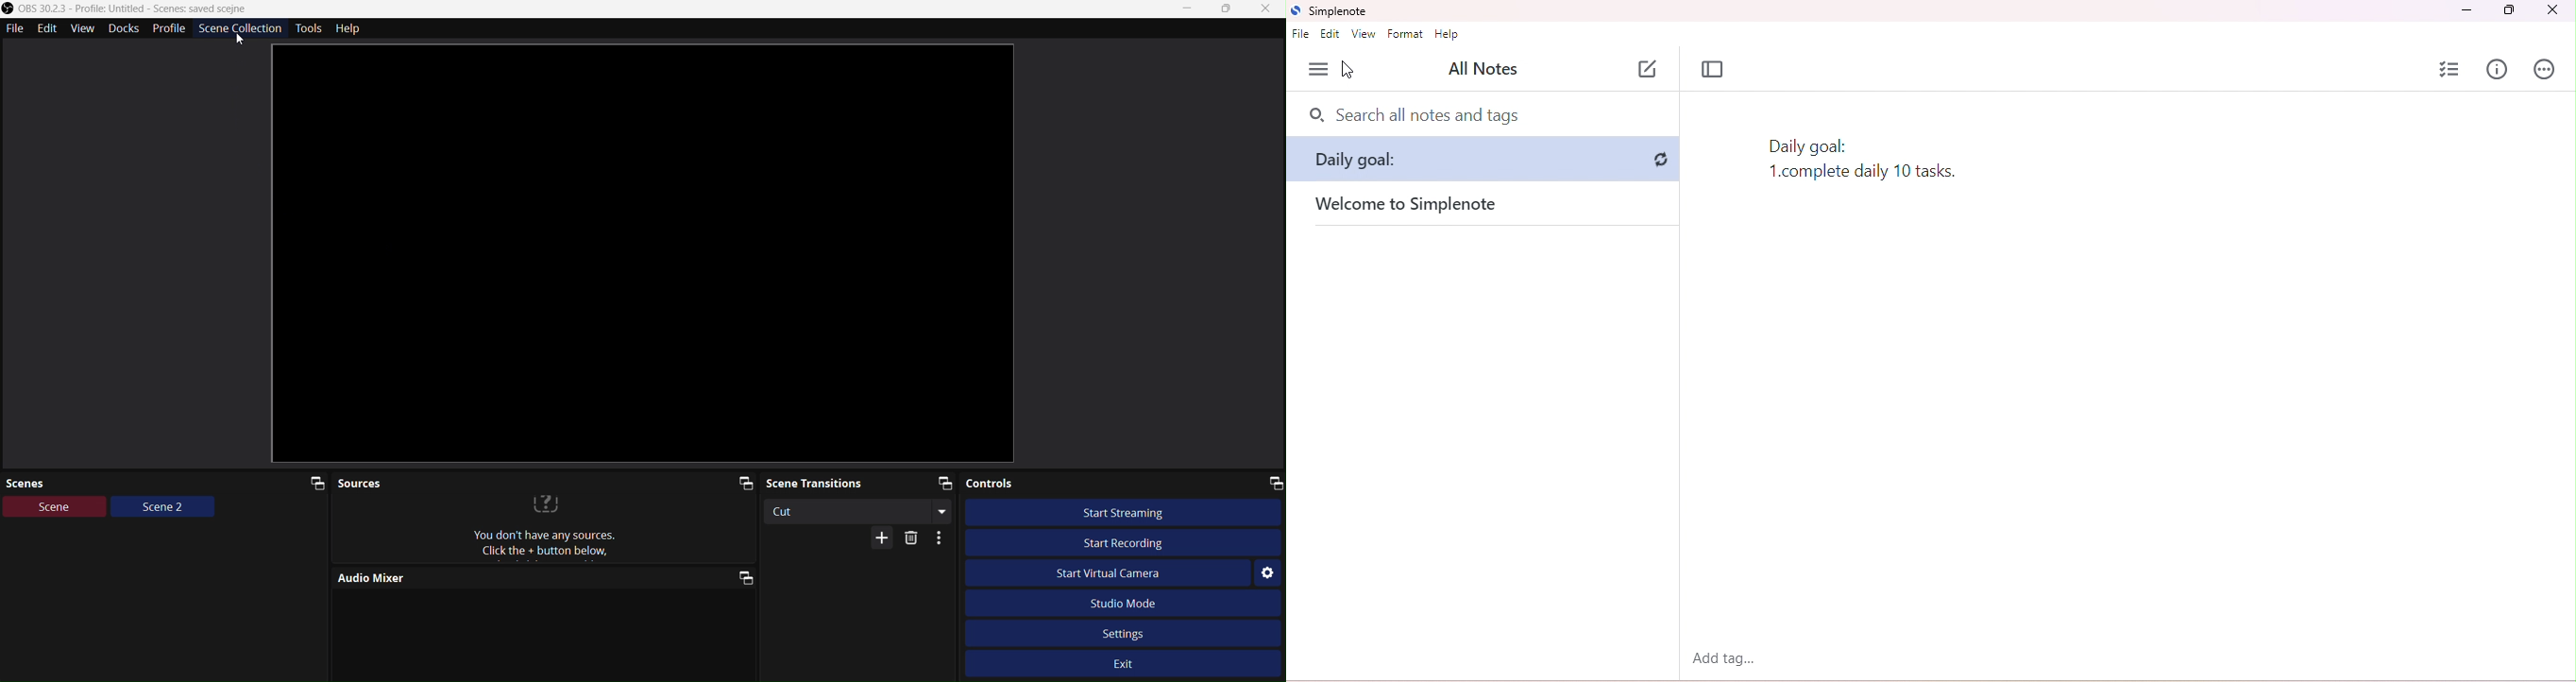 This screenshot has width=2576, height=700. What do you see at coordinates (1338, 12) in the screenshot?
I see `simplenote` at bounding box center [1338, 12].